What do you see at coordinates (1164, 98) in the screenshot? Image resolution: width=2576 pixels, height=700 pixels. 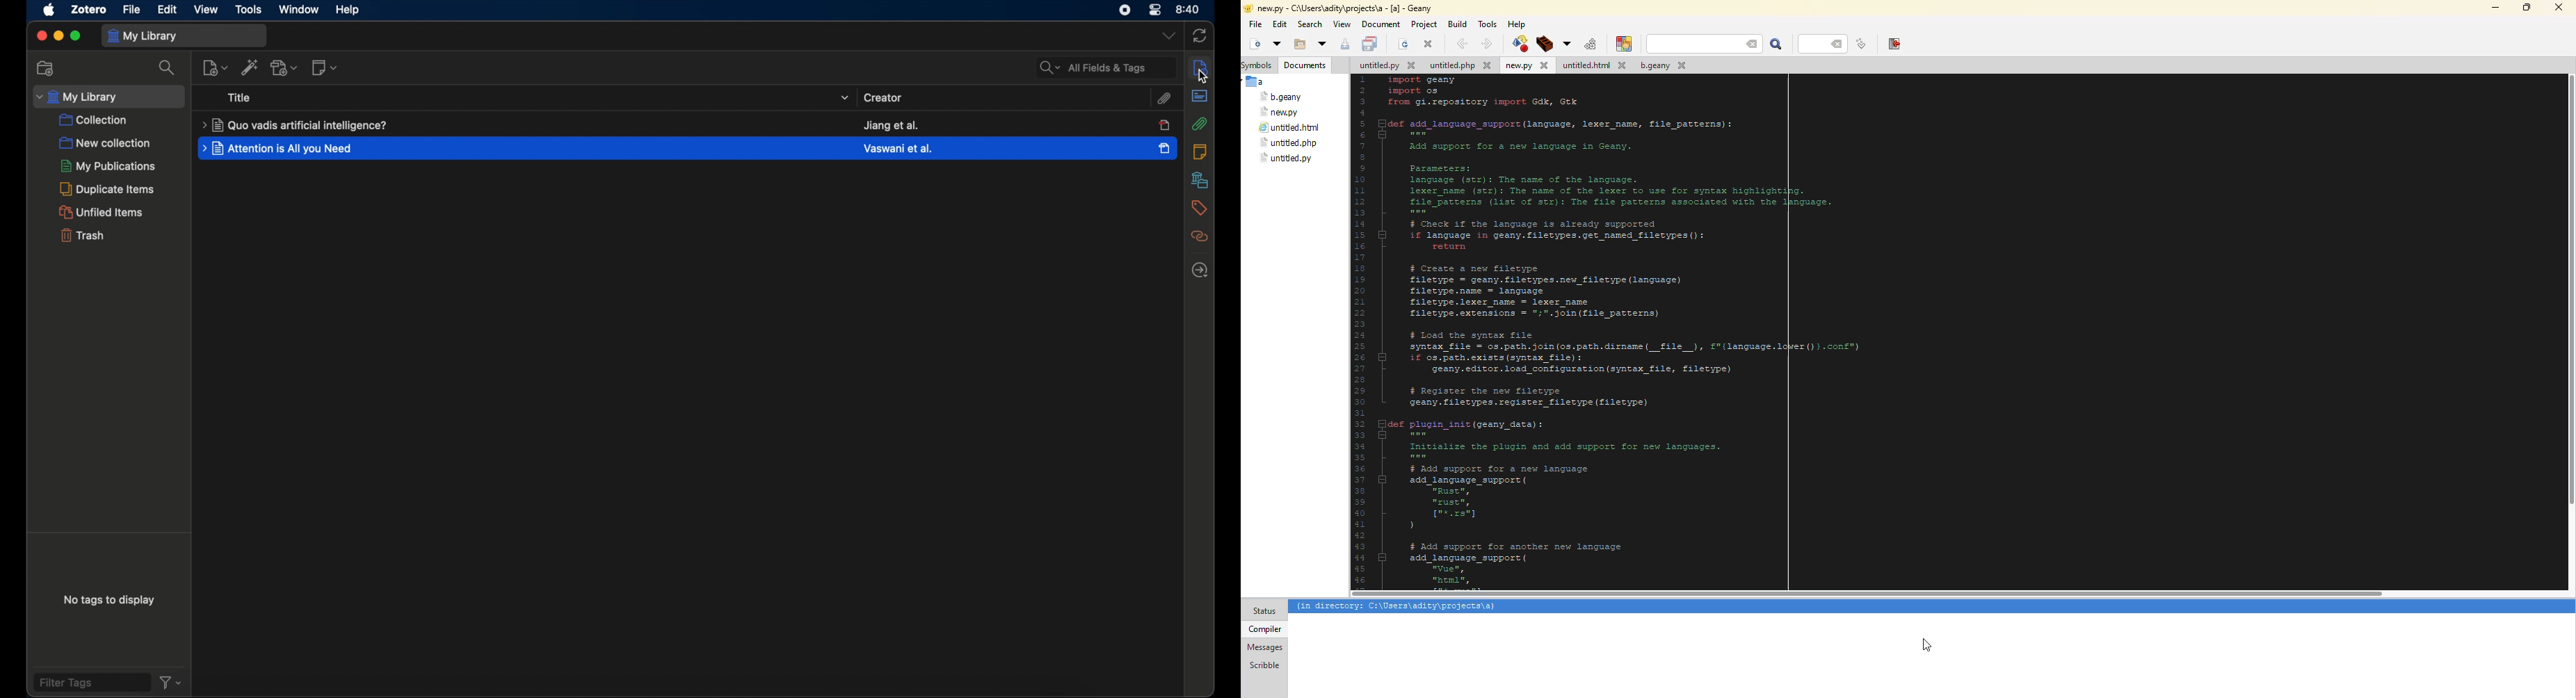 I see `attachment` at bounding box center [1164, 98].